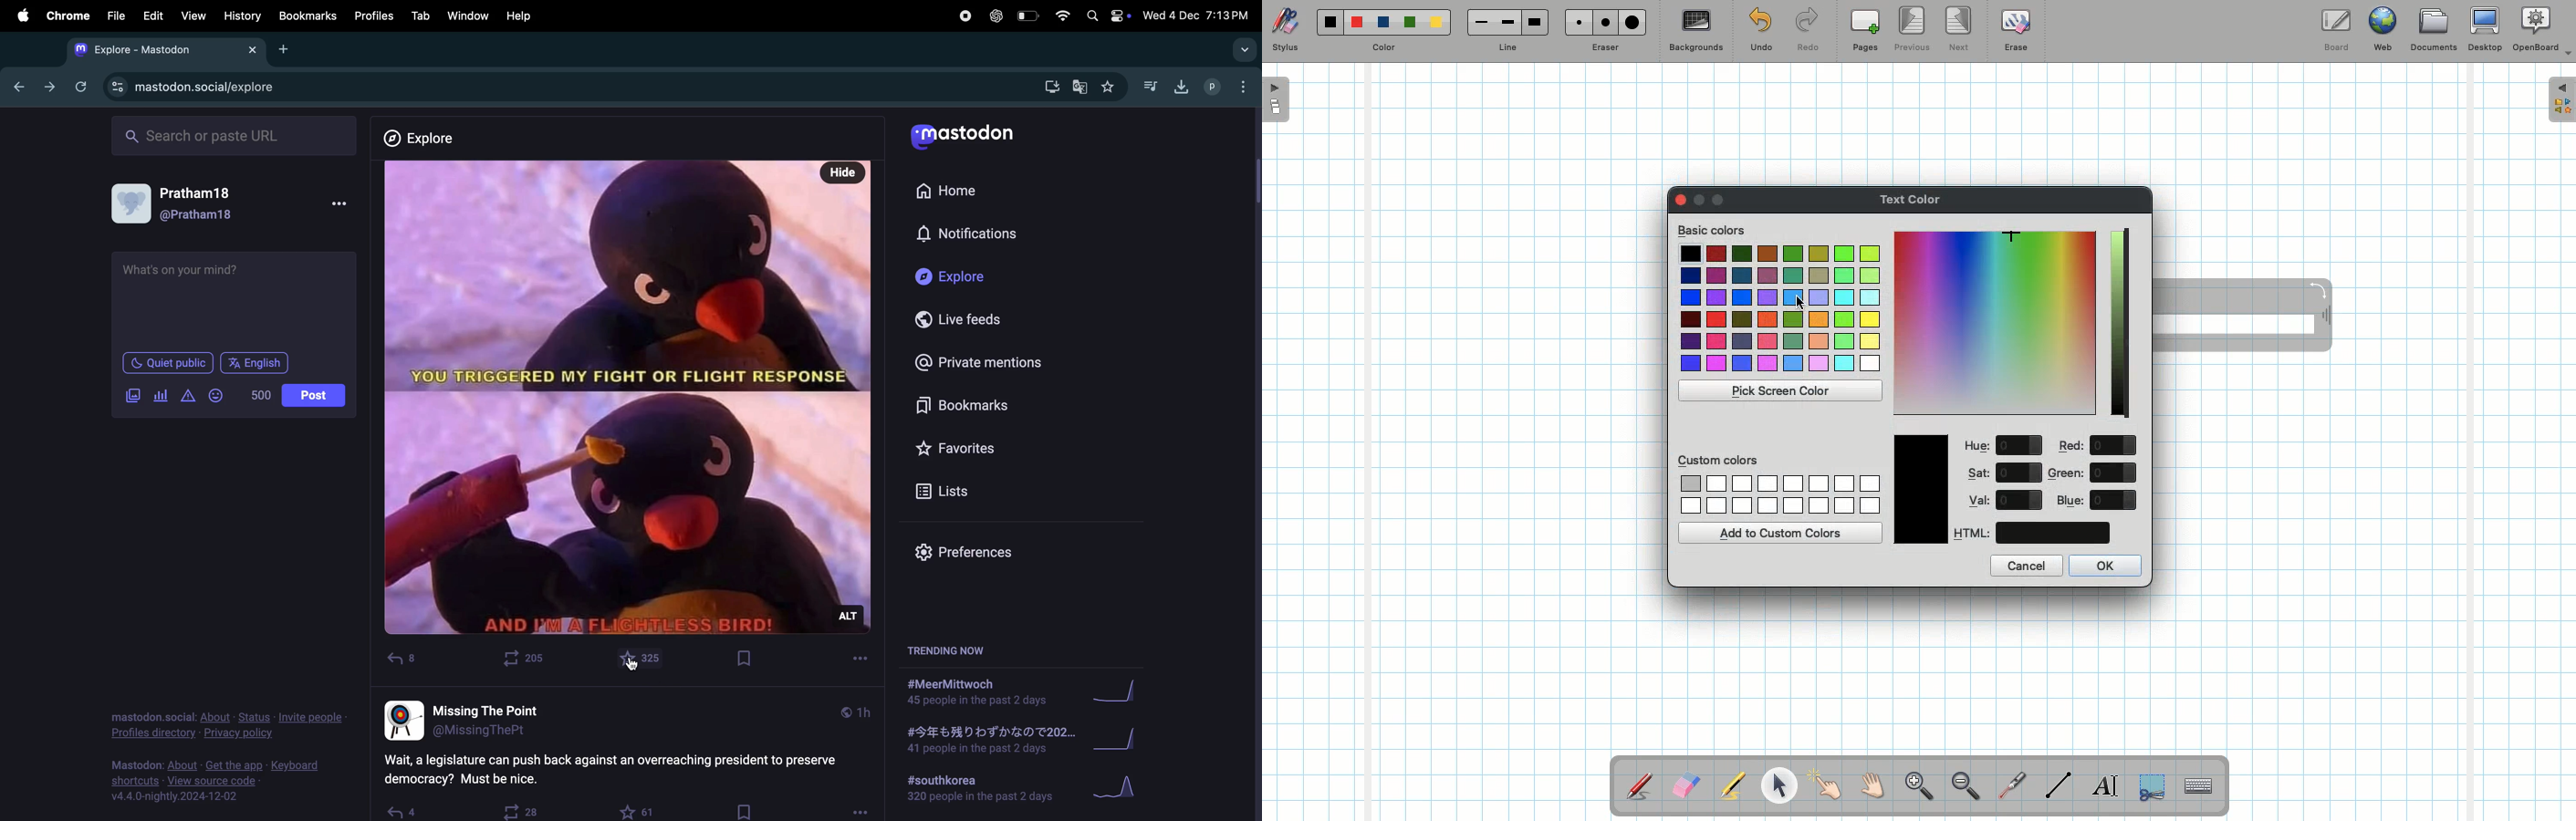  I want to click on refresh, so click(79, 87).